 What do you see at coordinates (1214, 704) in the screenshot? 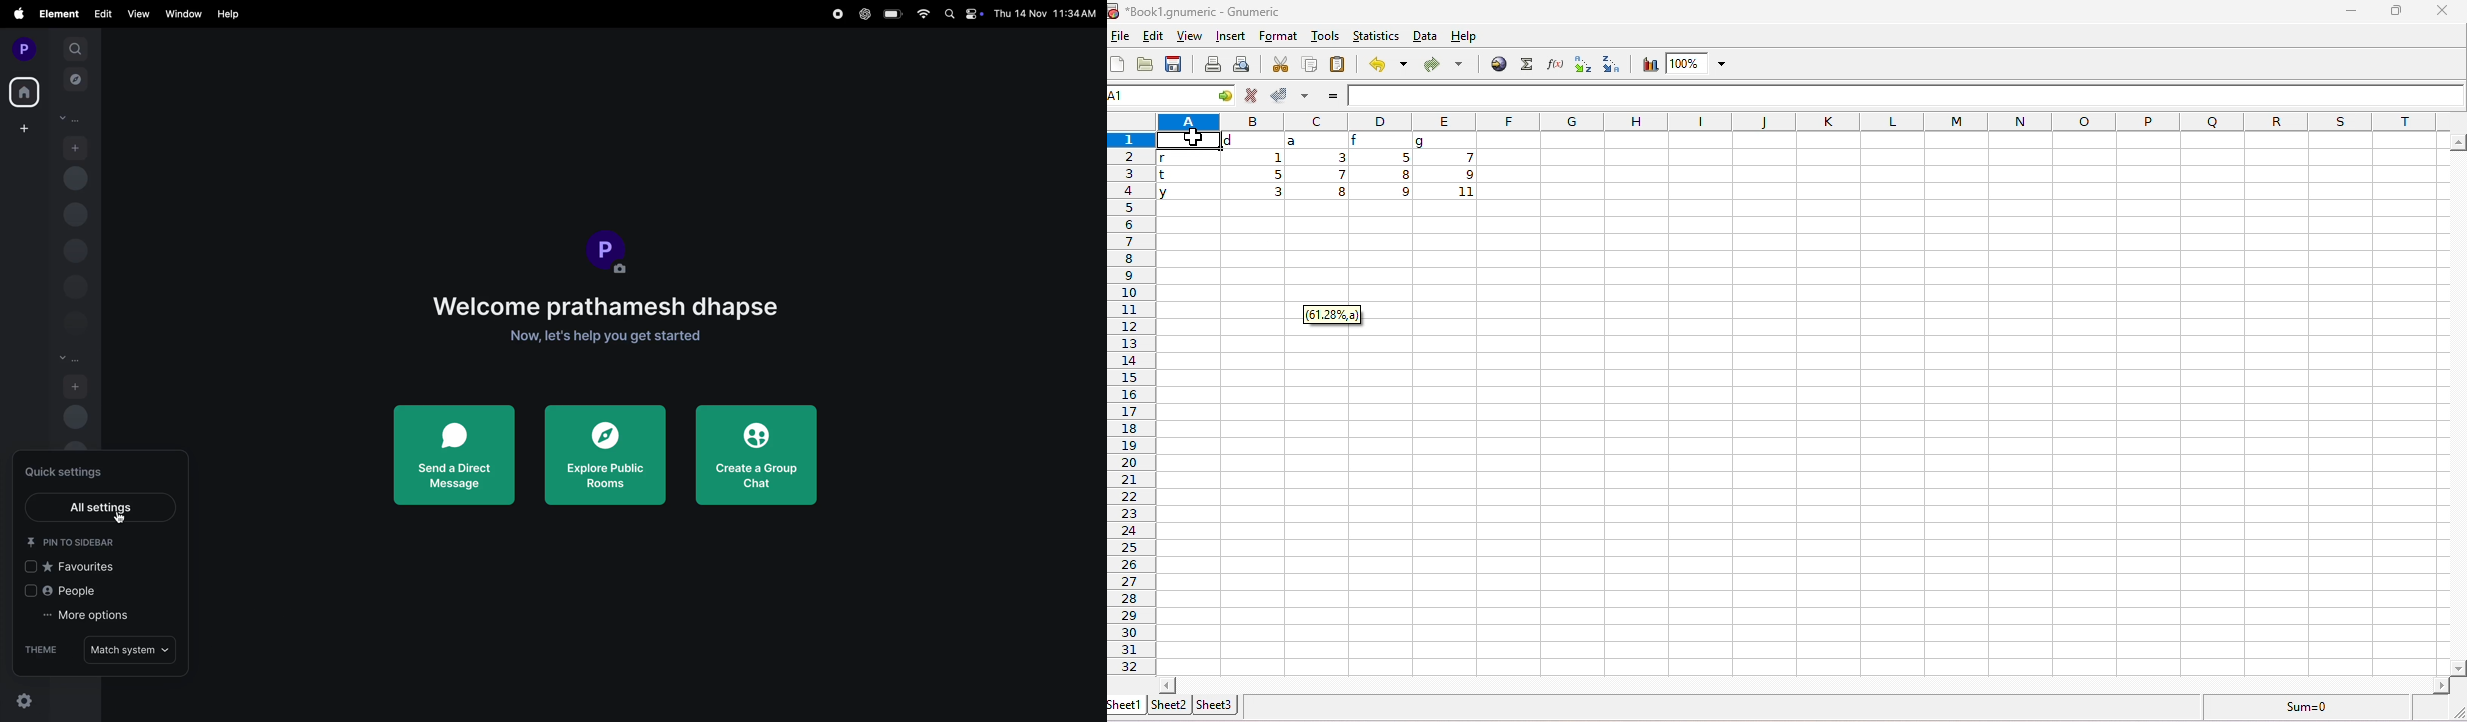
I see `sheet3` at bounding box center [1214, 704].